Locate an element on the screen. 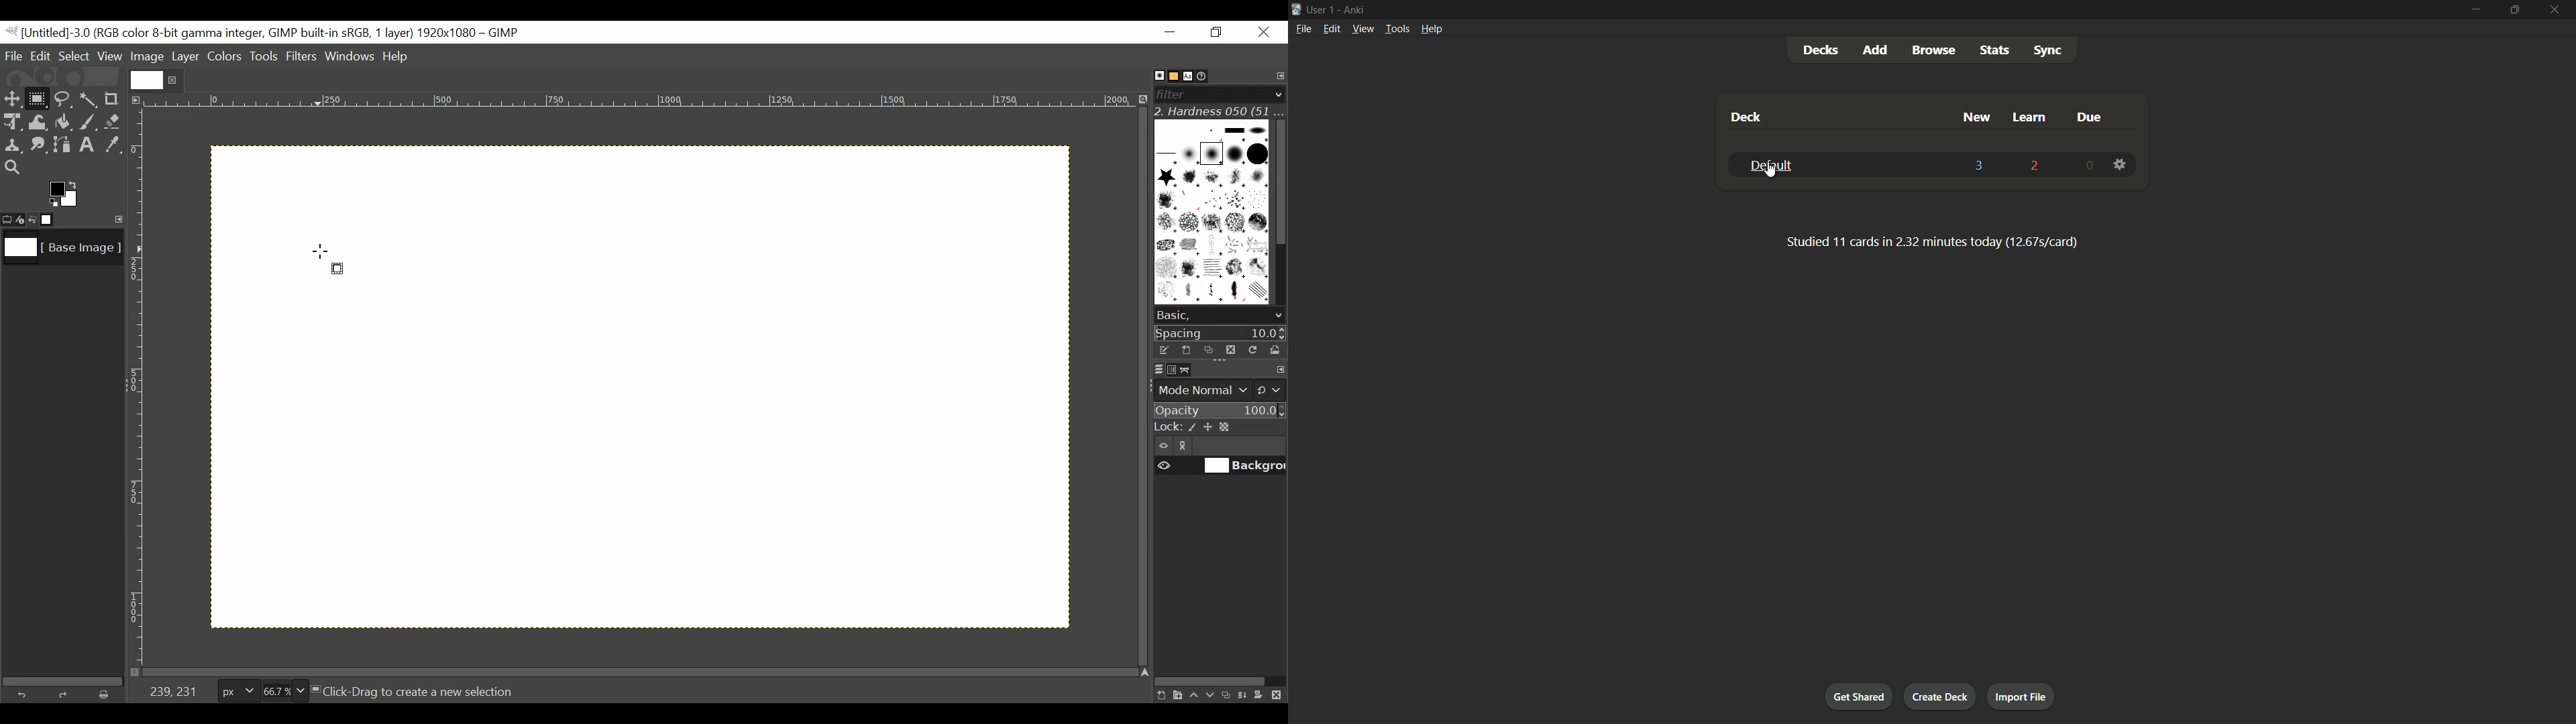  Horizontal ruler is located at coordinates (641, 103).